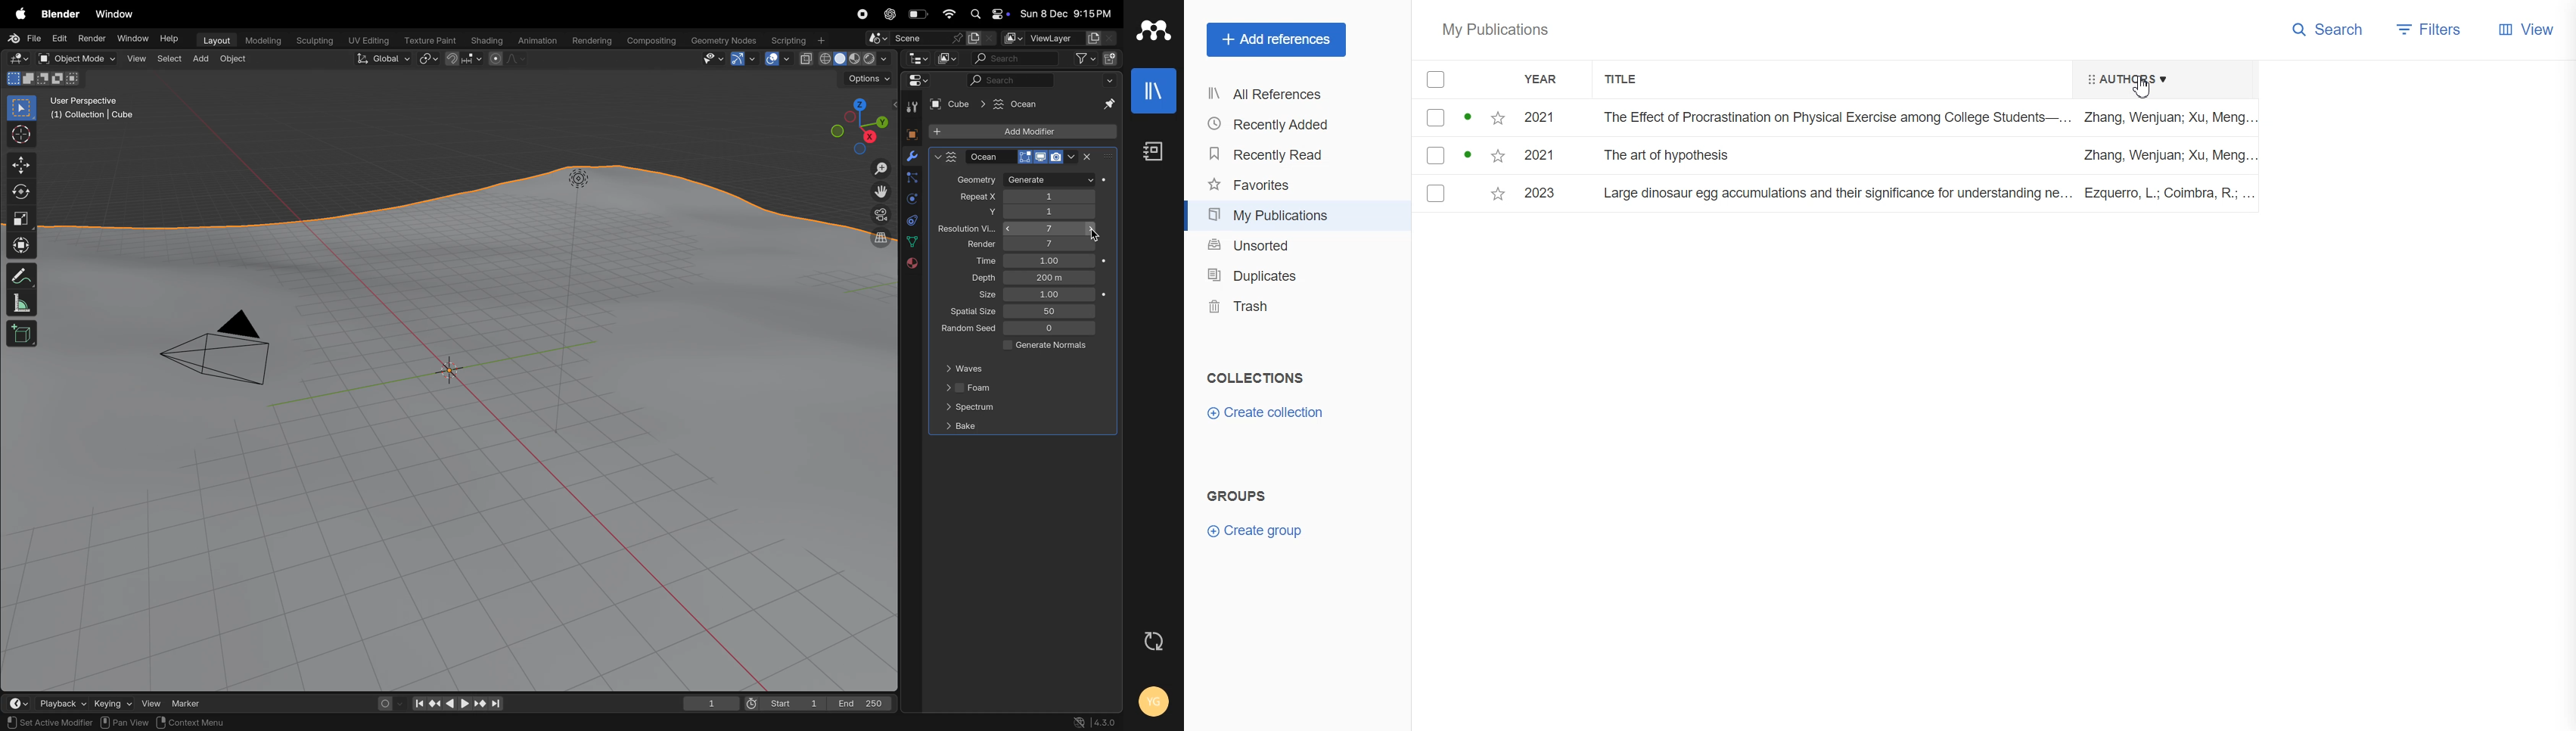 This screenshot has height=756, width=2576. Describe the element at coordinates (1290, 125) in the screenshot. I see `Recently added` at that location.